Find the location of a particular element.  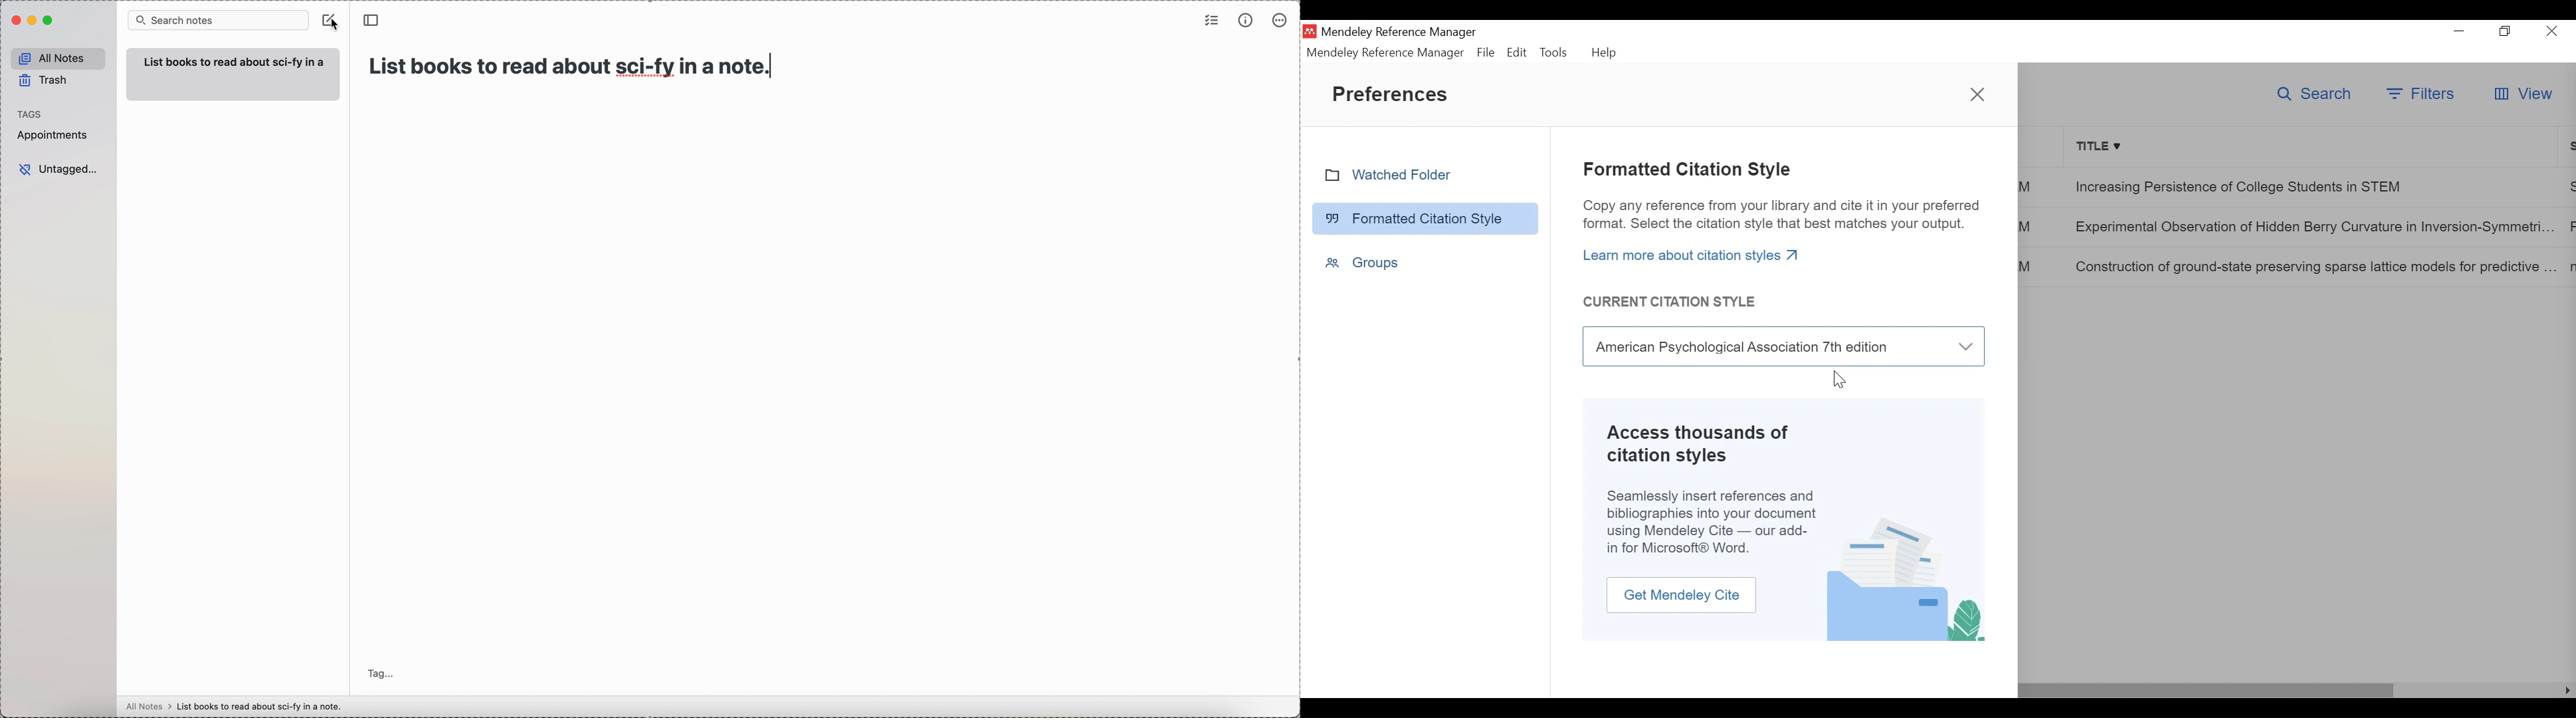

Groups is located at coordinates (1362, 262).